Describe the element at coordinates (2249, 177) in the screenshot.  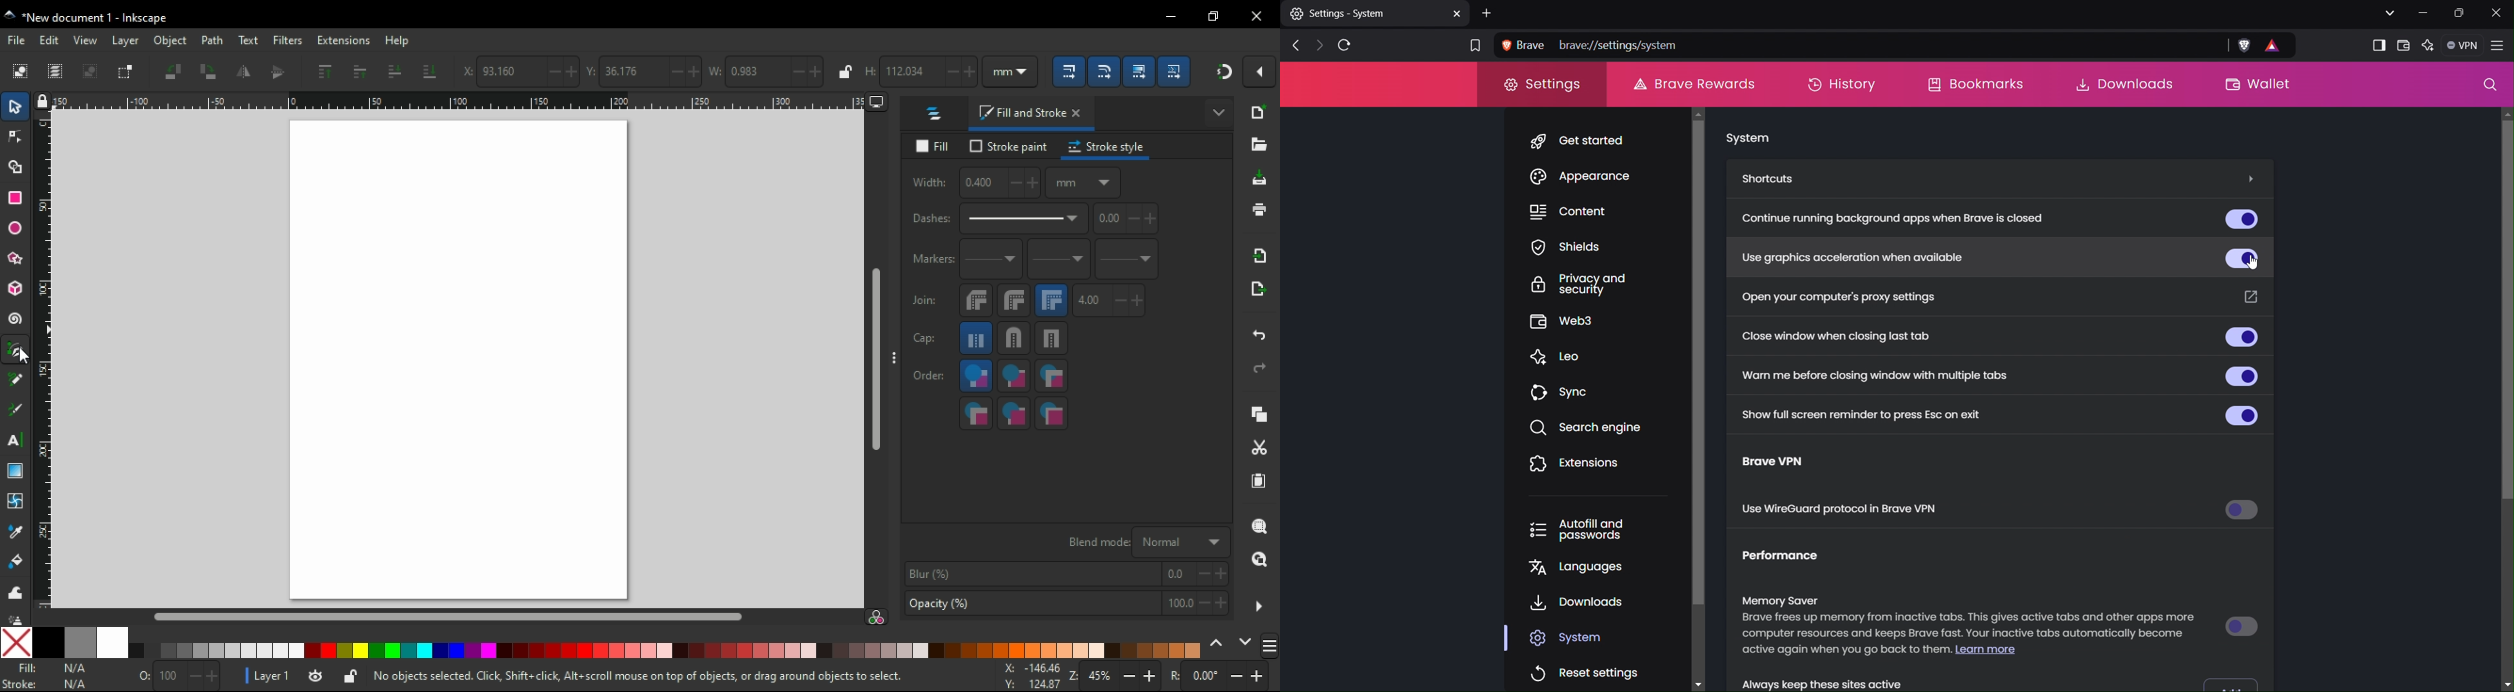
I see `` at that location.